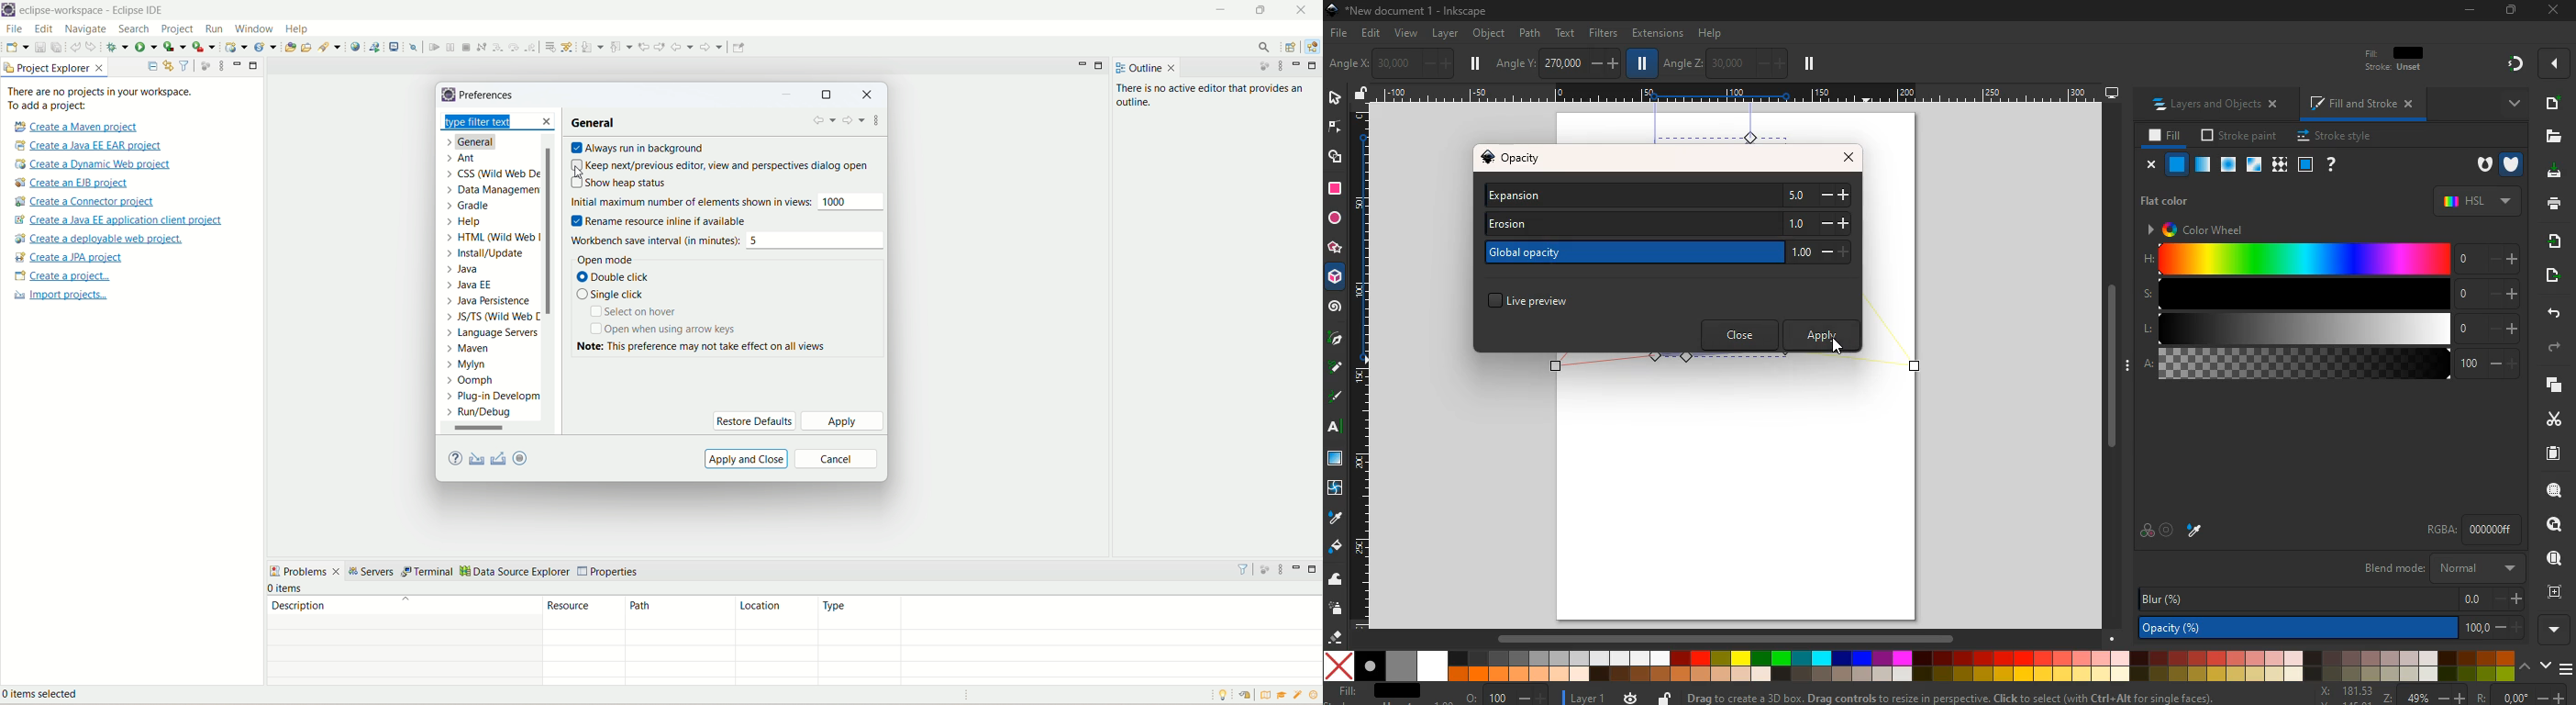  Describe the element at coordinates (43, 30) in the screenshot. I see `edit` at that location.